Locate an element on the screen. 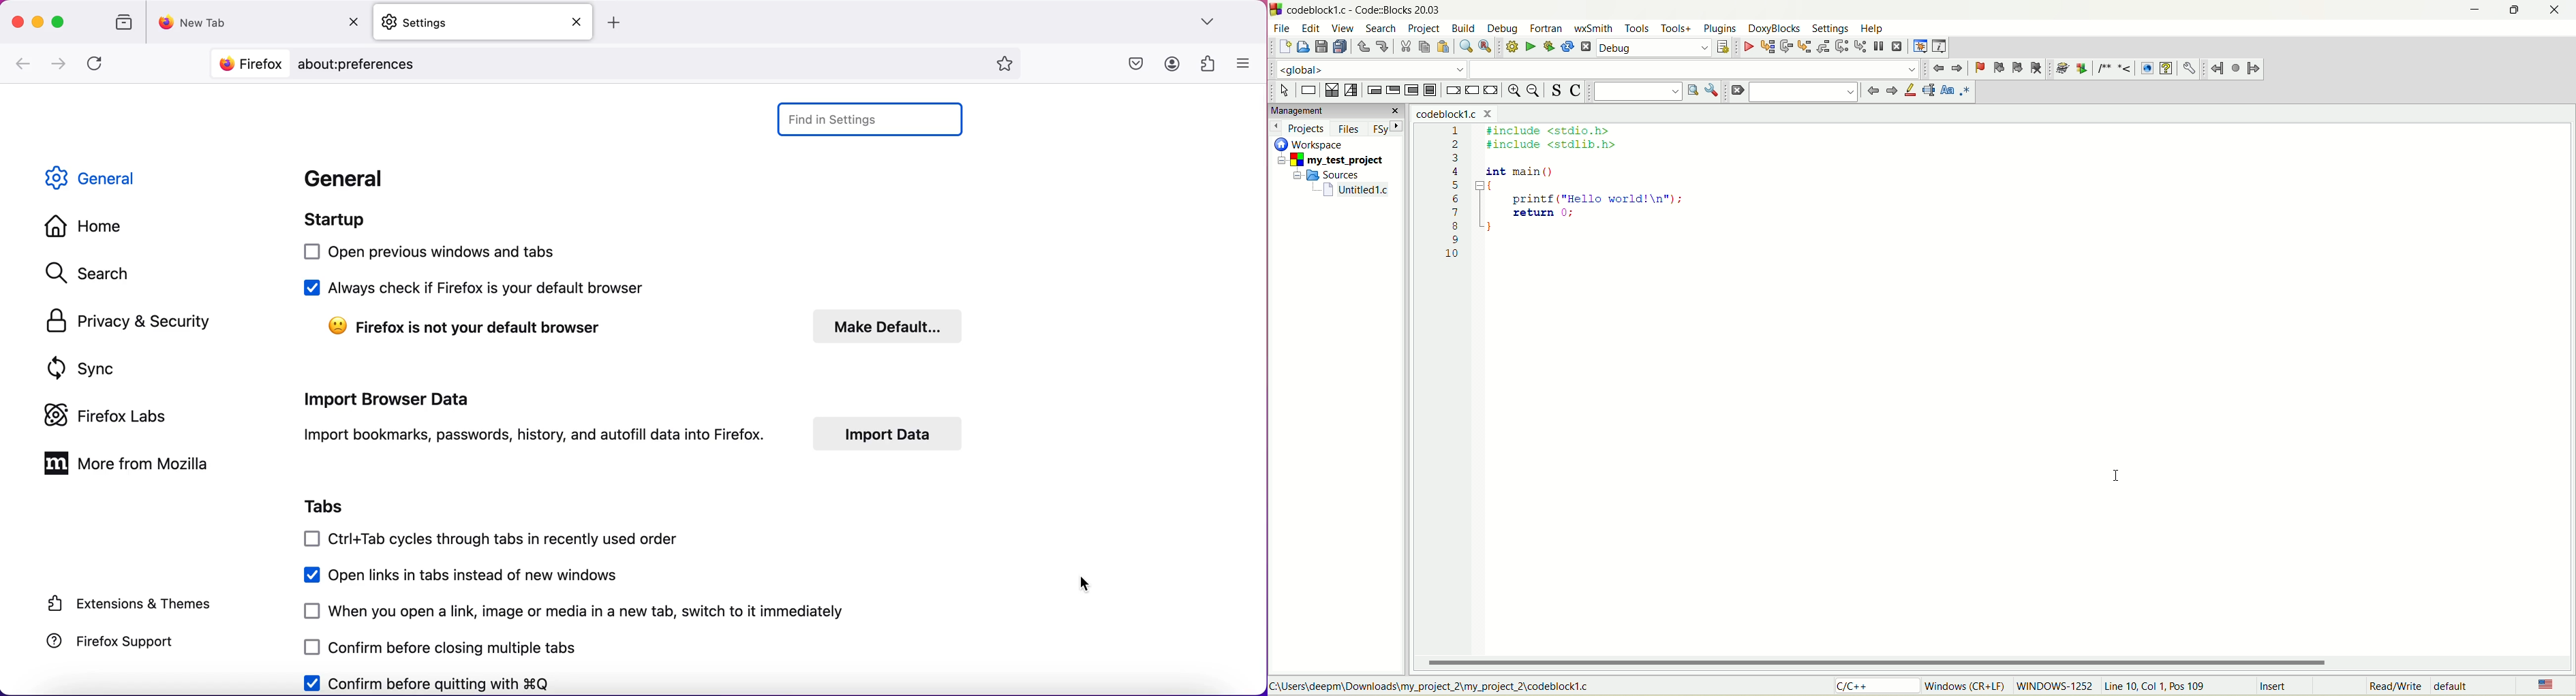  plugins is located at coordinates (1720, 29).